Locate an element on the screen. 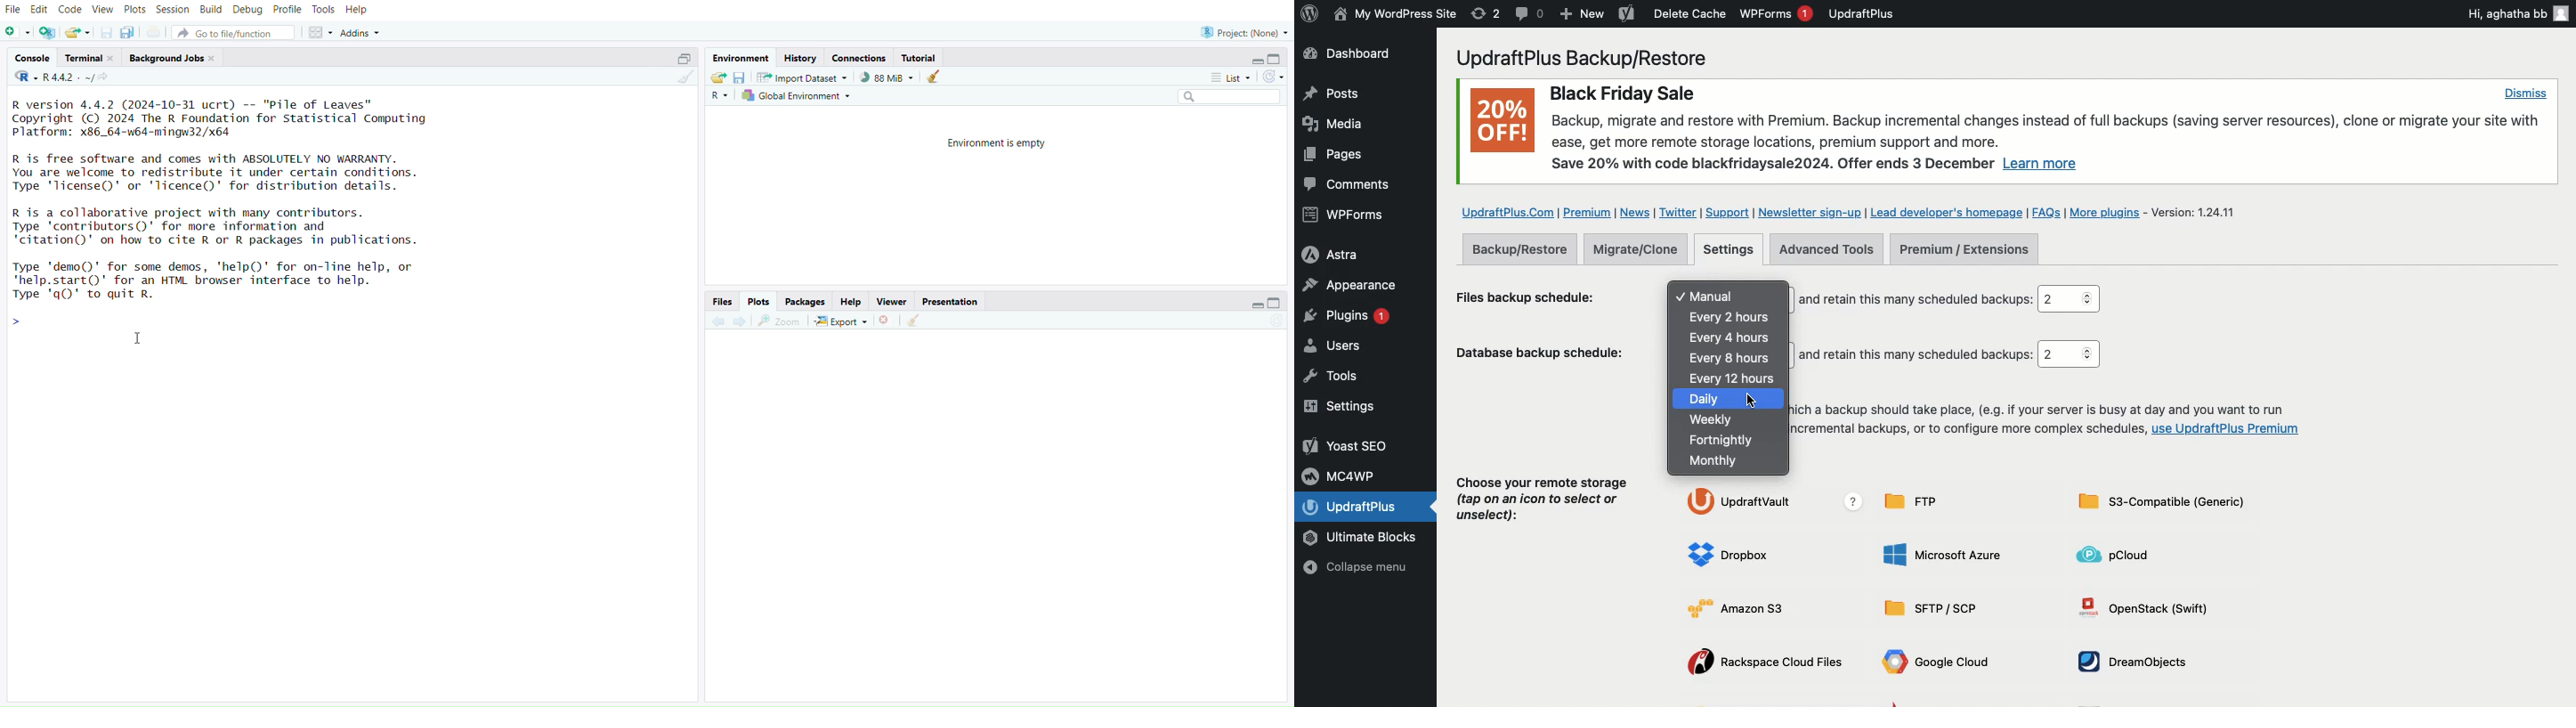  FTP is located at coordinates (1918, 501).